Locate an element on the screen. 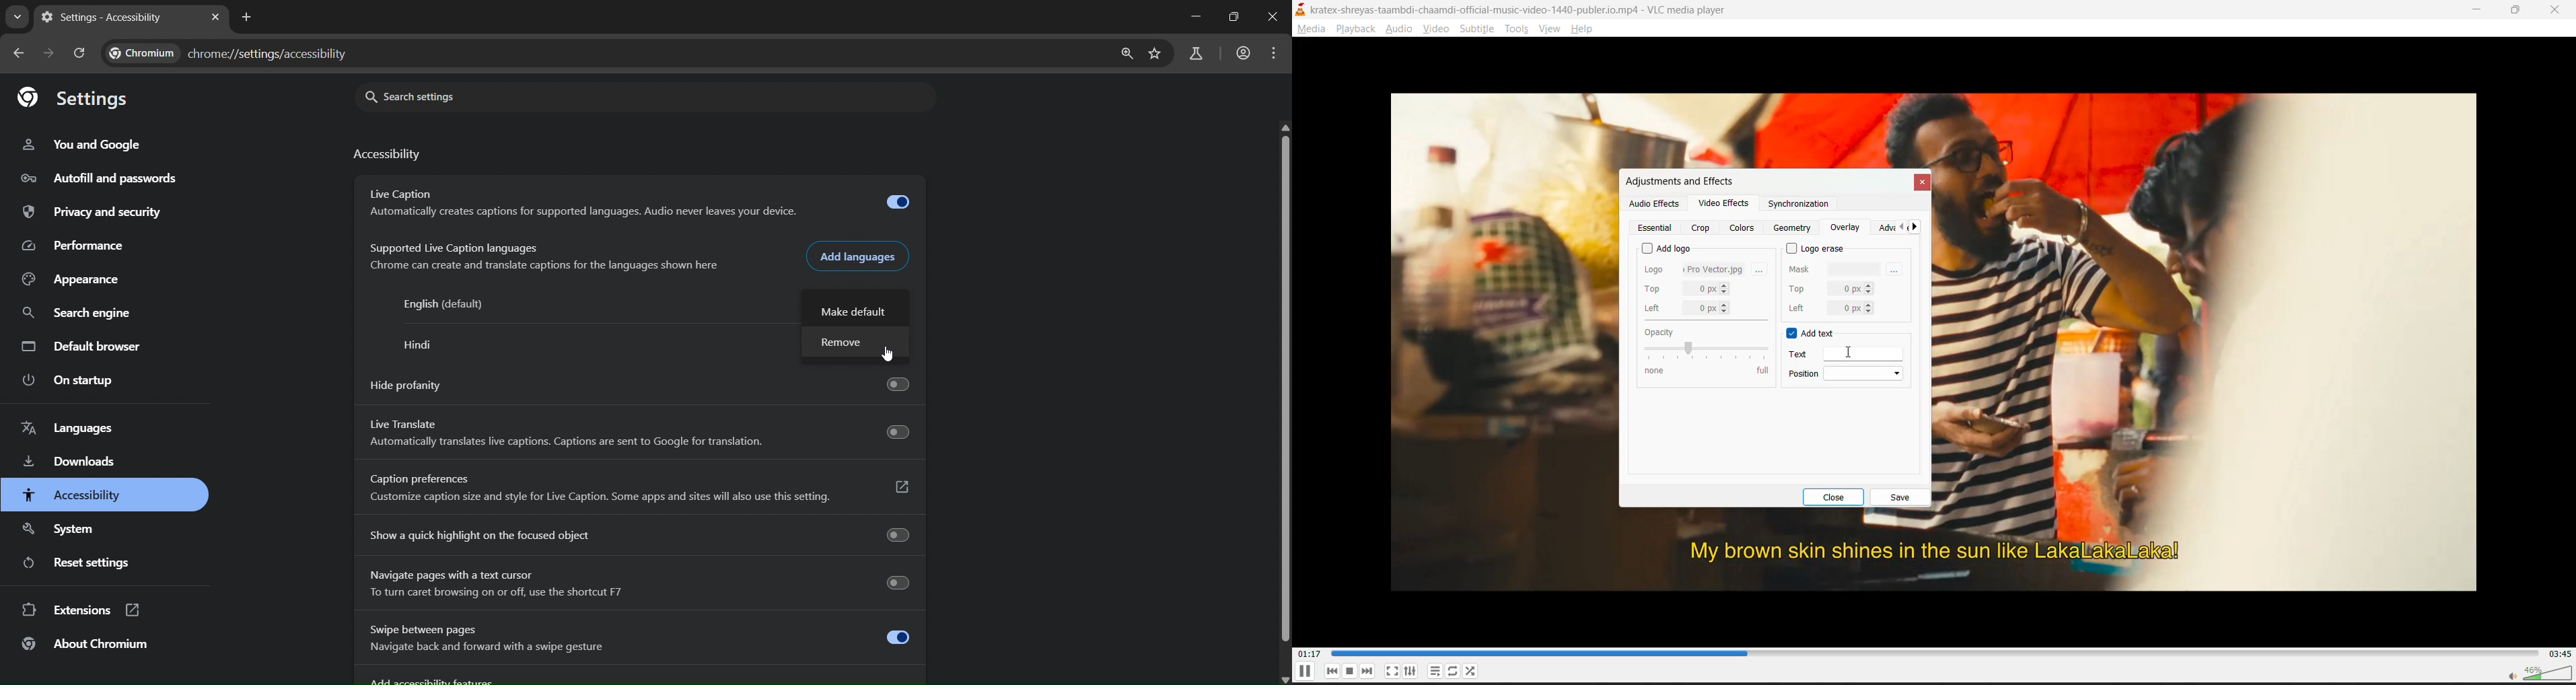 The width and height of the screenshot is (2576, 700). opacity is located at coordinates (1705, 351).